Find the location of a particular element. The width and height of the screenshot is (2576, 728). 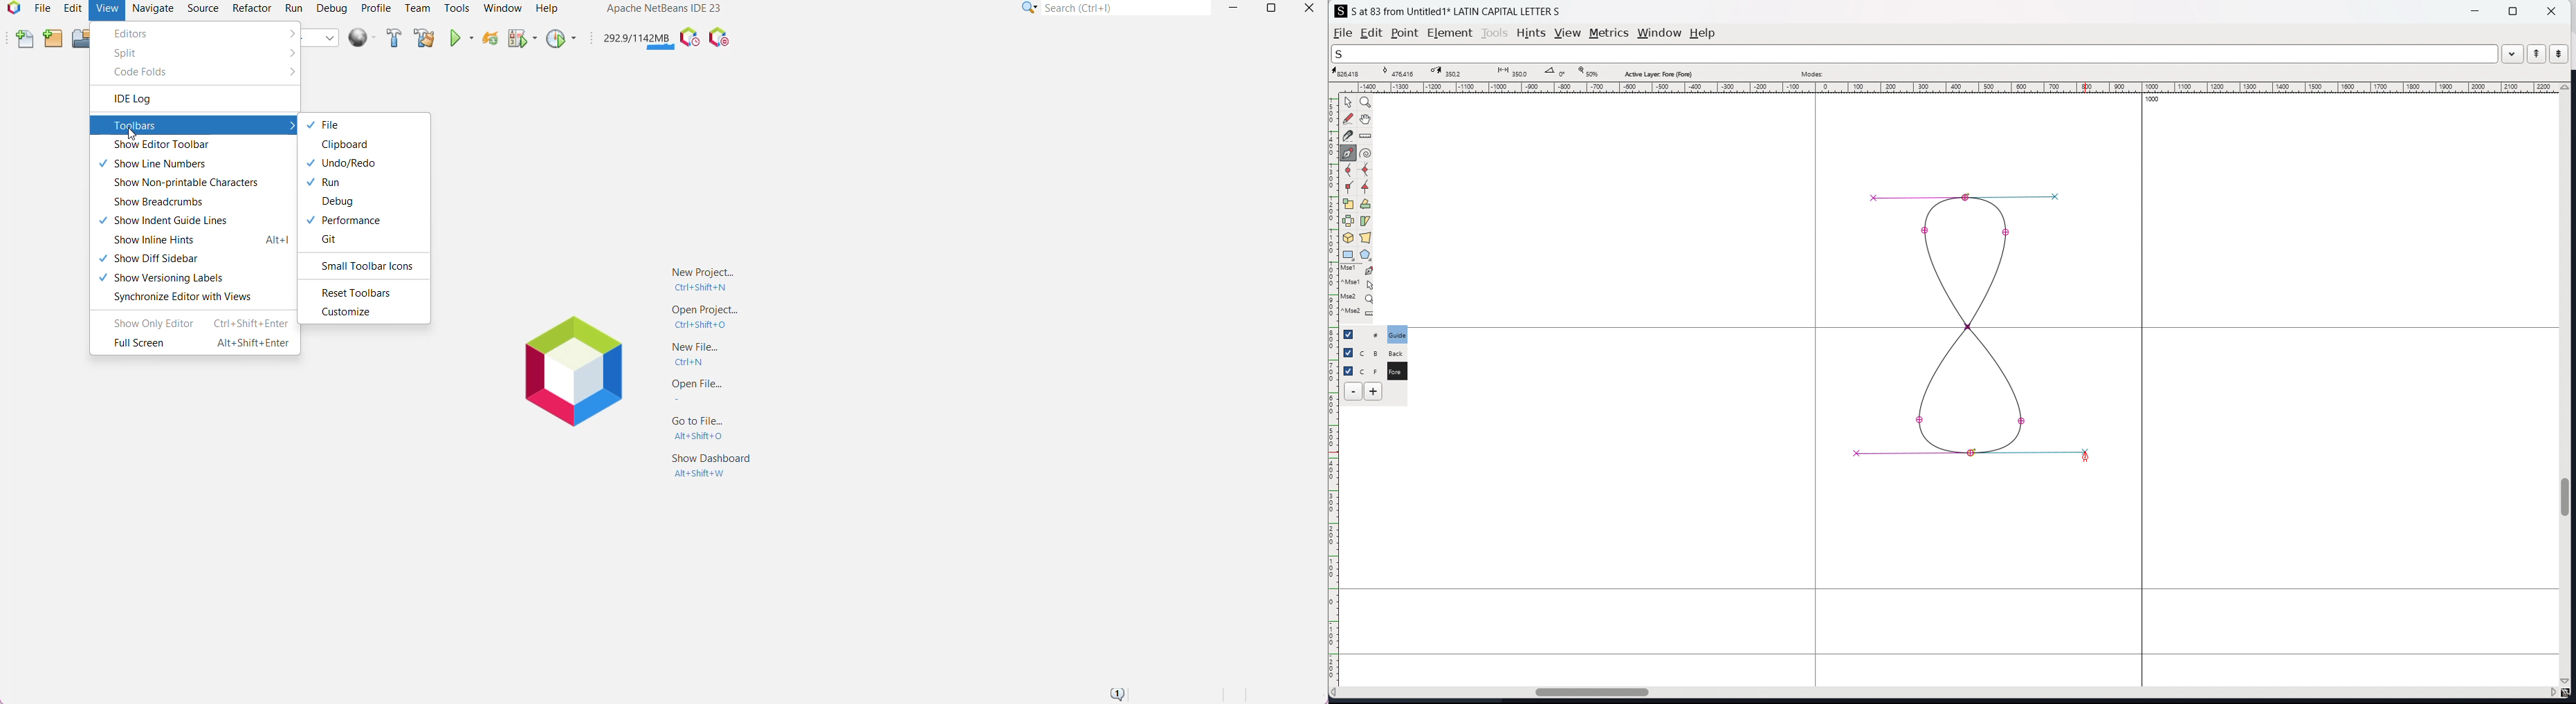

scale the selection is located at coordinates (1349, 204).